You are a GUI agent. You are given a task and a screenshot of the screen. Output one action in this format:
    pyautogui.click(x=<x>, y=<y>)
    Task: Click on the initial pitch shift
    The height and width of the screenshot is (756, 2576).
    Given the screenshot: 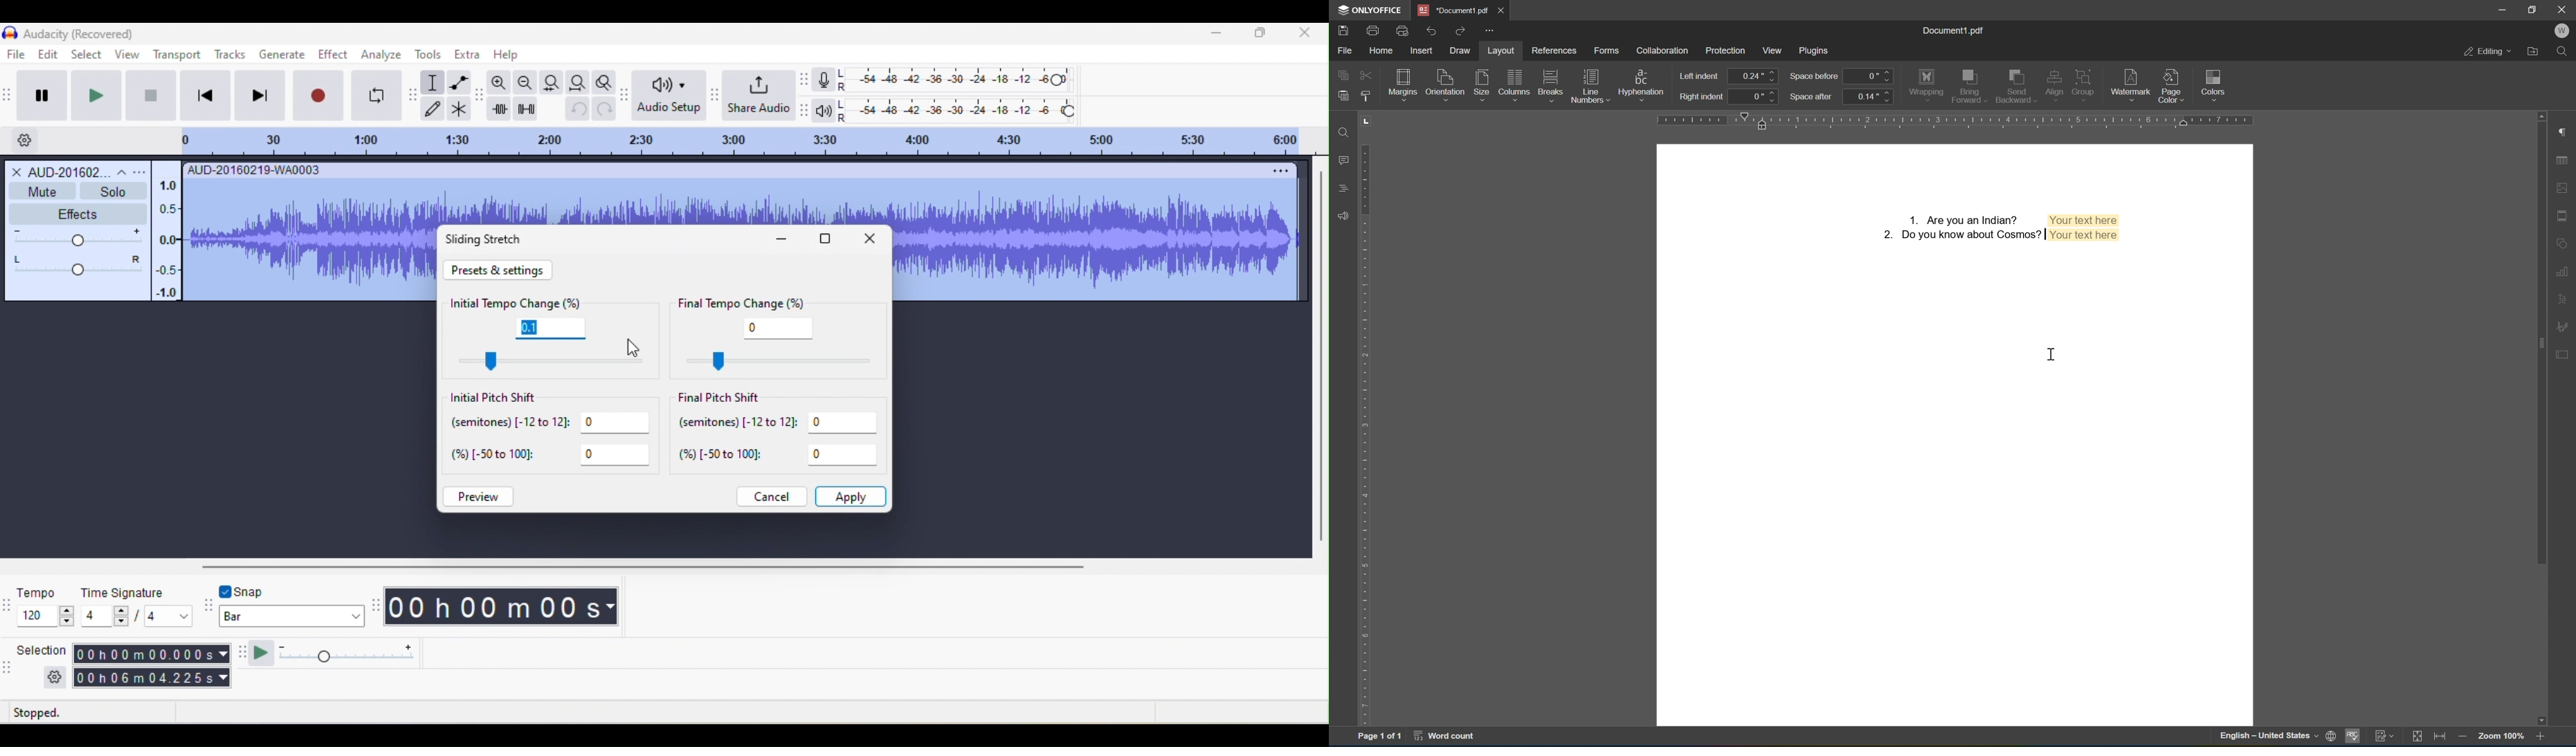 What is the action you would take?
    pyautogui.click(x=506, y=398)
    